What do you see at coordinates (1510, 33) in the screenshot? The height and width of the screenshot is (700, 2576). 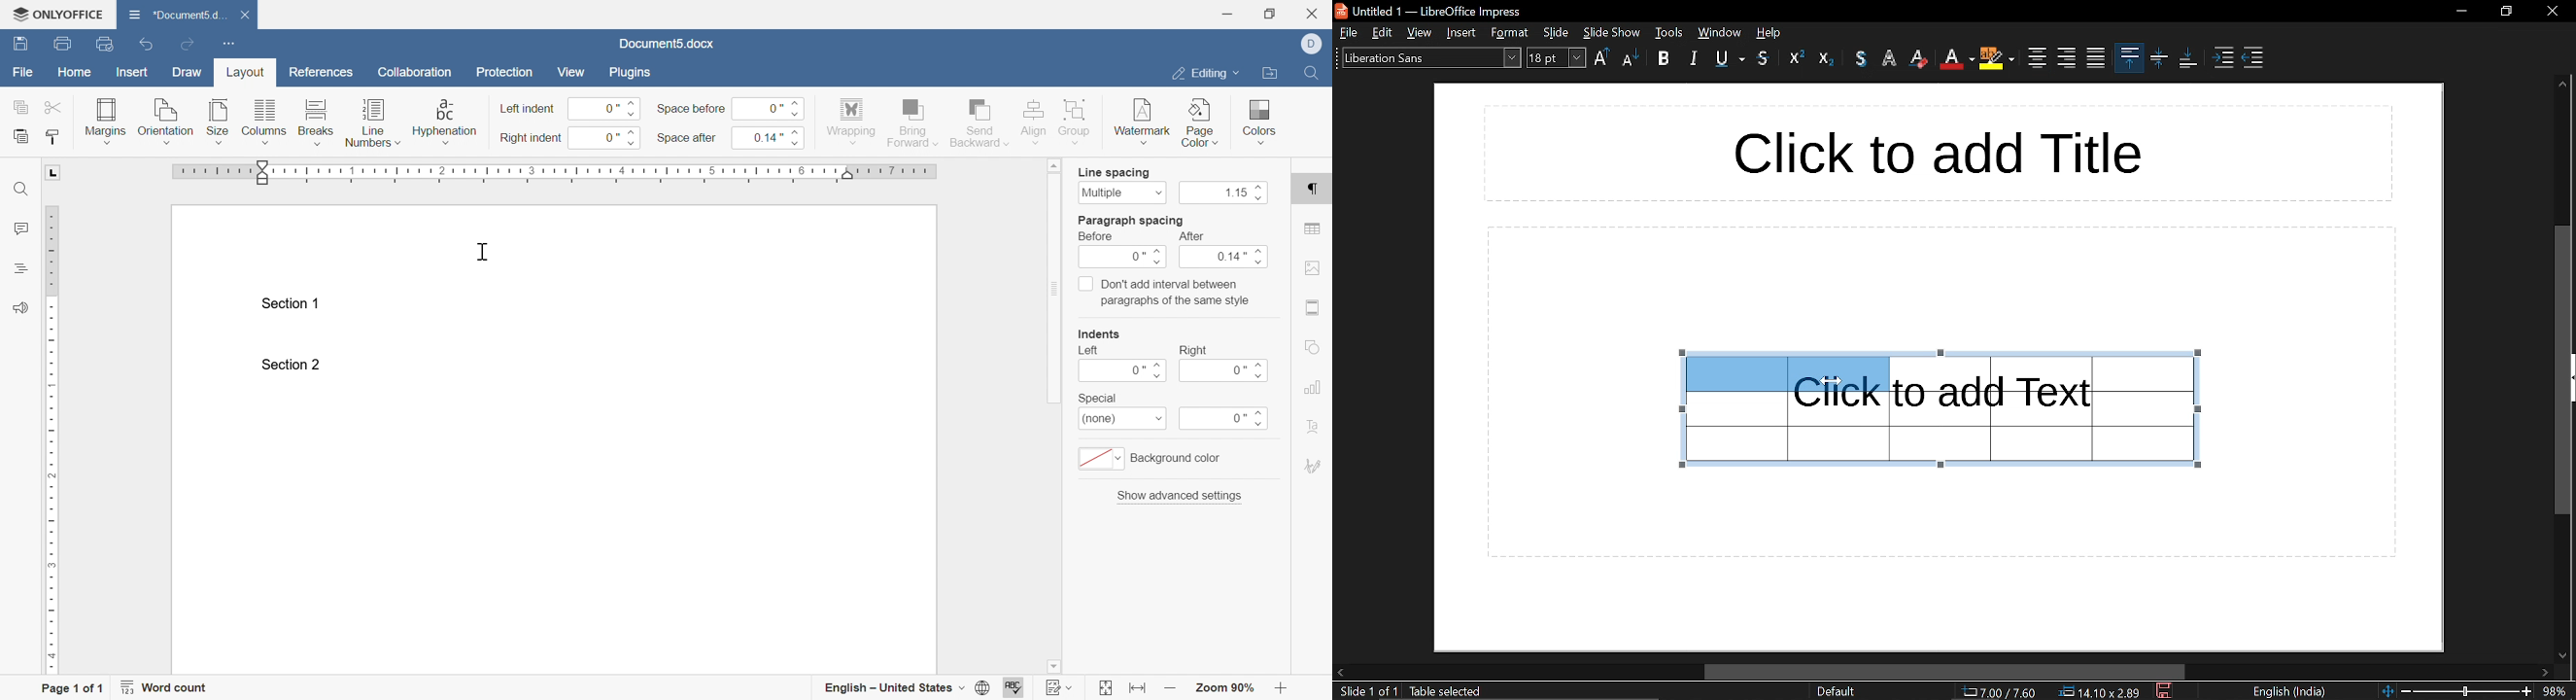 I see `format` at bounding box center [1510, 33].